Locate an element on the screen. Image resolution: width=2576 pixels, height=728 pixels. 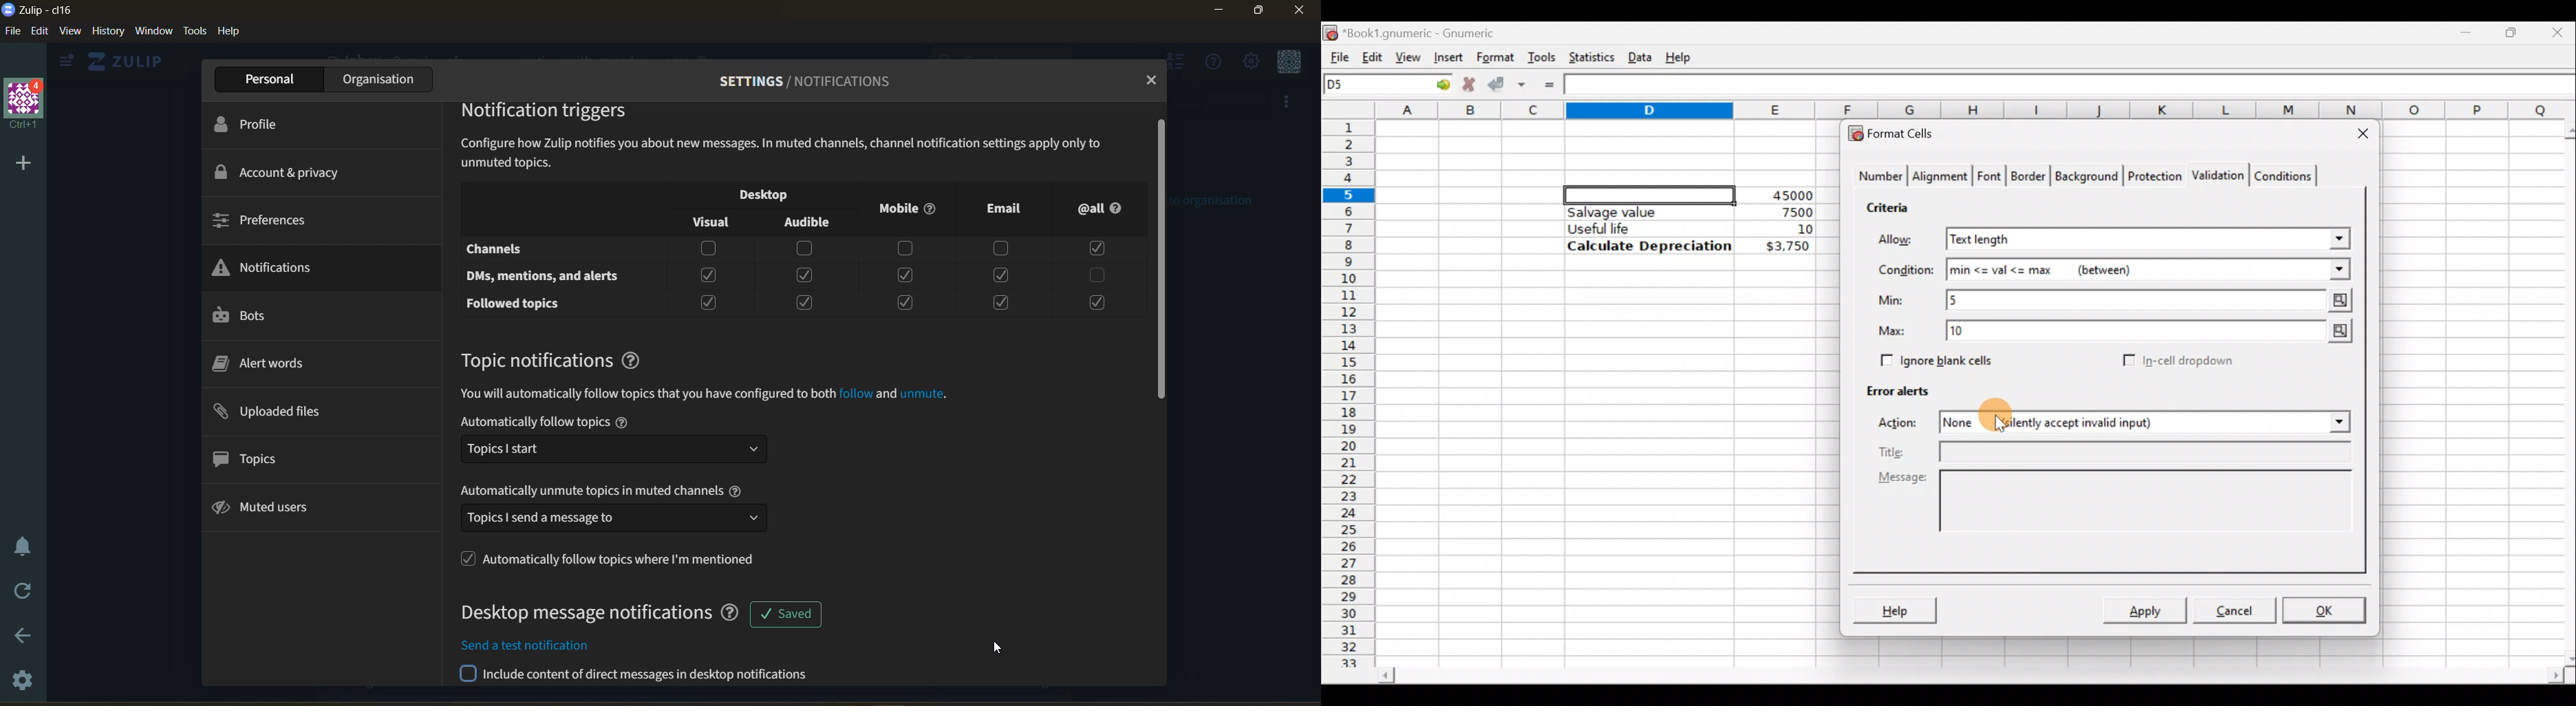
View is located at coordinates (1409, 56).